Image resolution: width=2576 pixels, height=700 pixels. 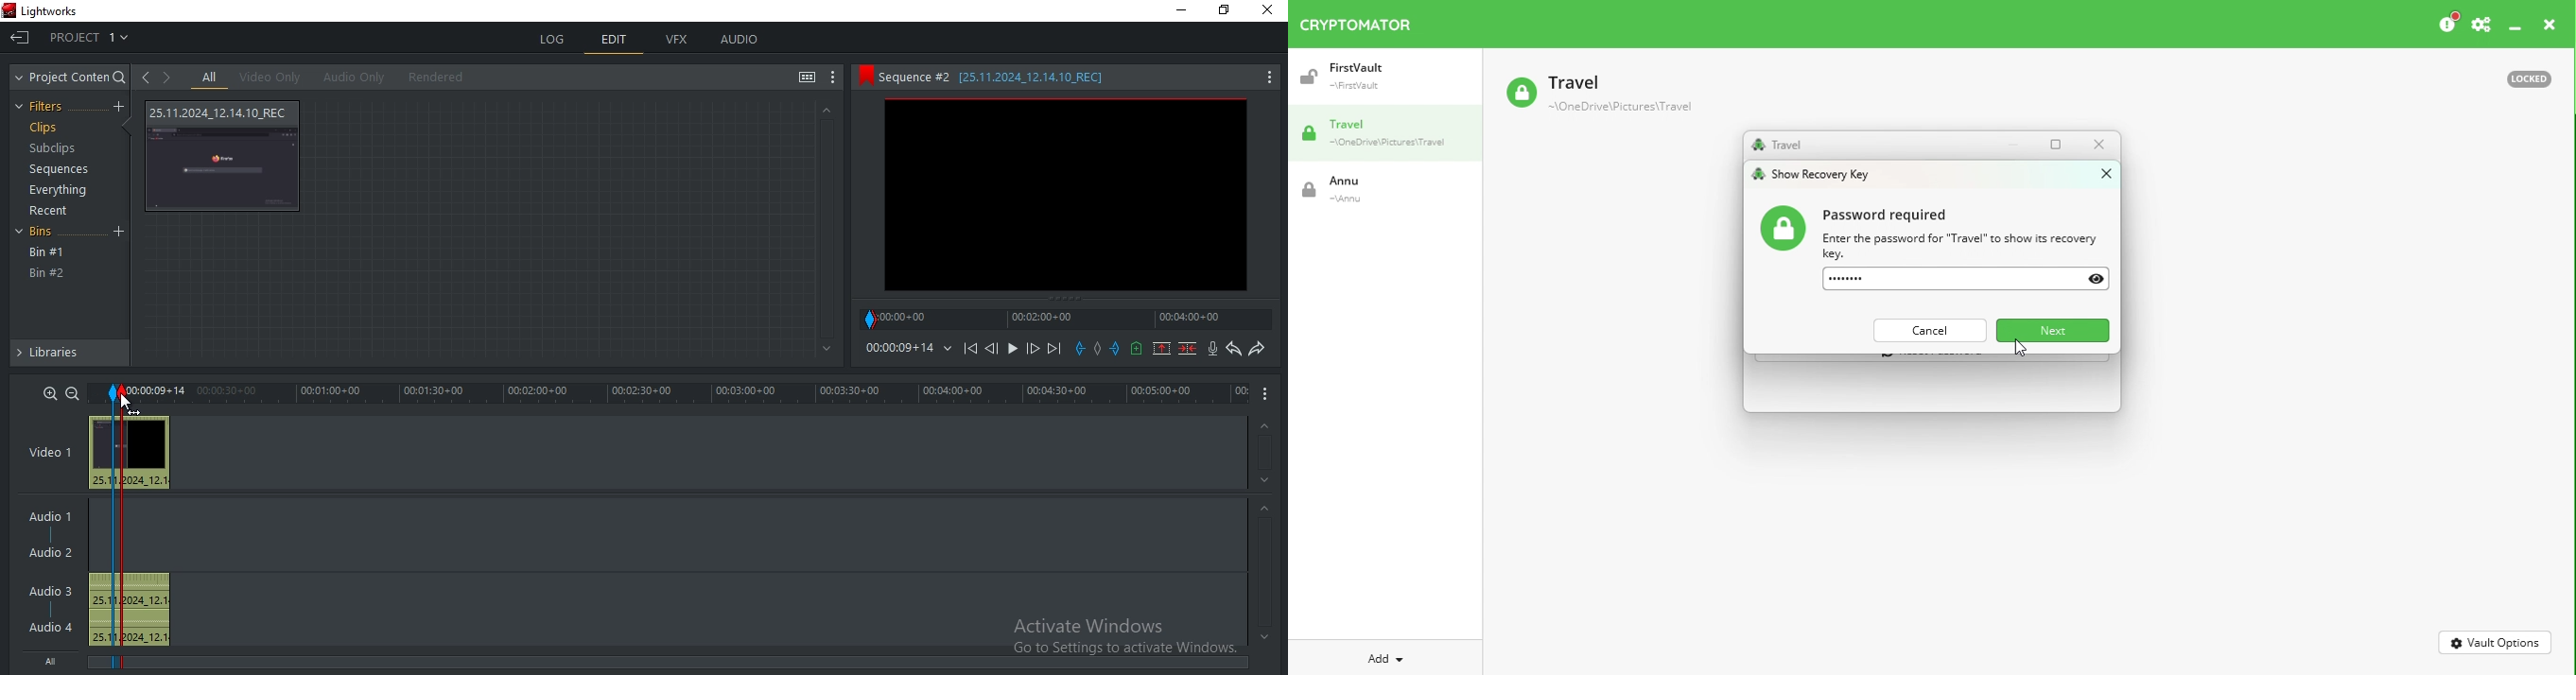 What do you see at coordinates (2481, 25) in the screenshot?
I see `Preferences` at bounding box center [2481, 25].